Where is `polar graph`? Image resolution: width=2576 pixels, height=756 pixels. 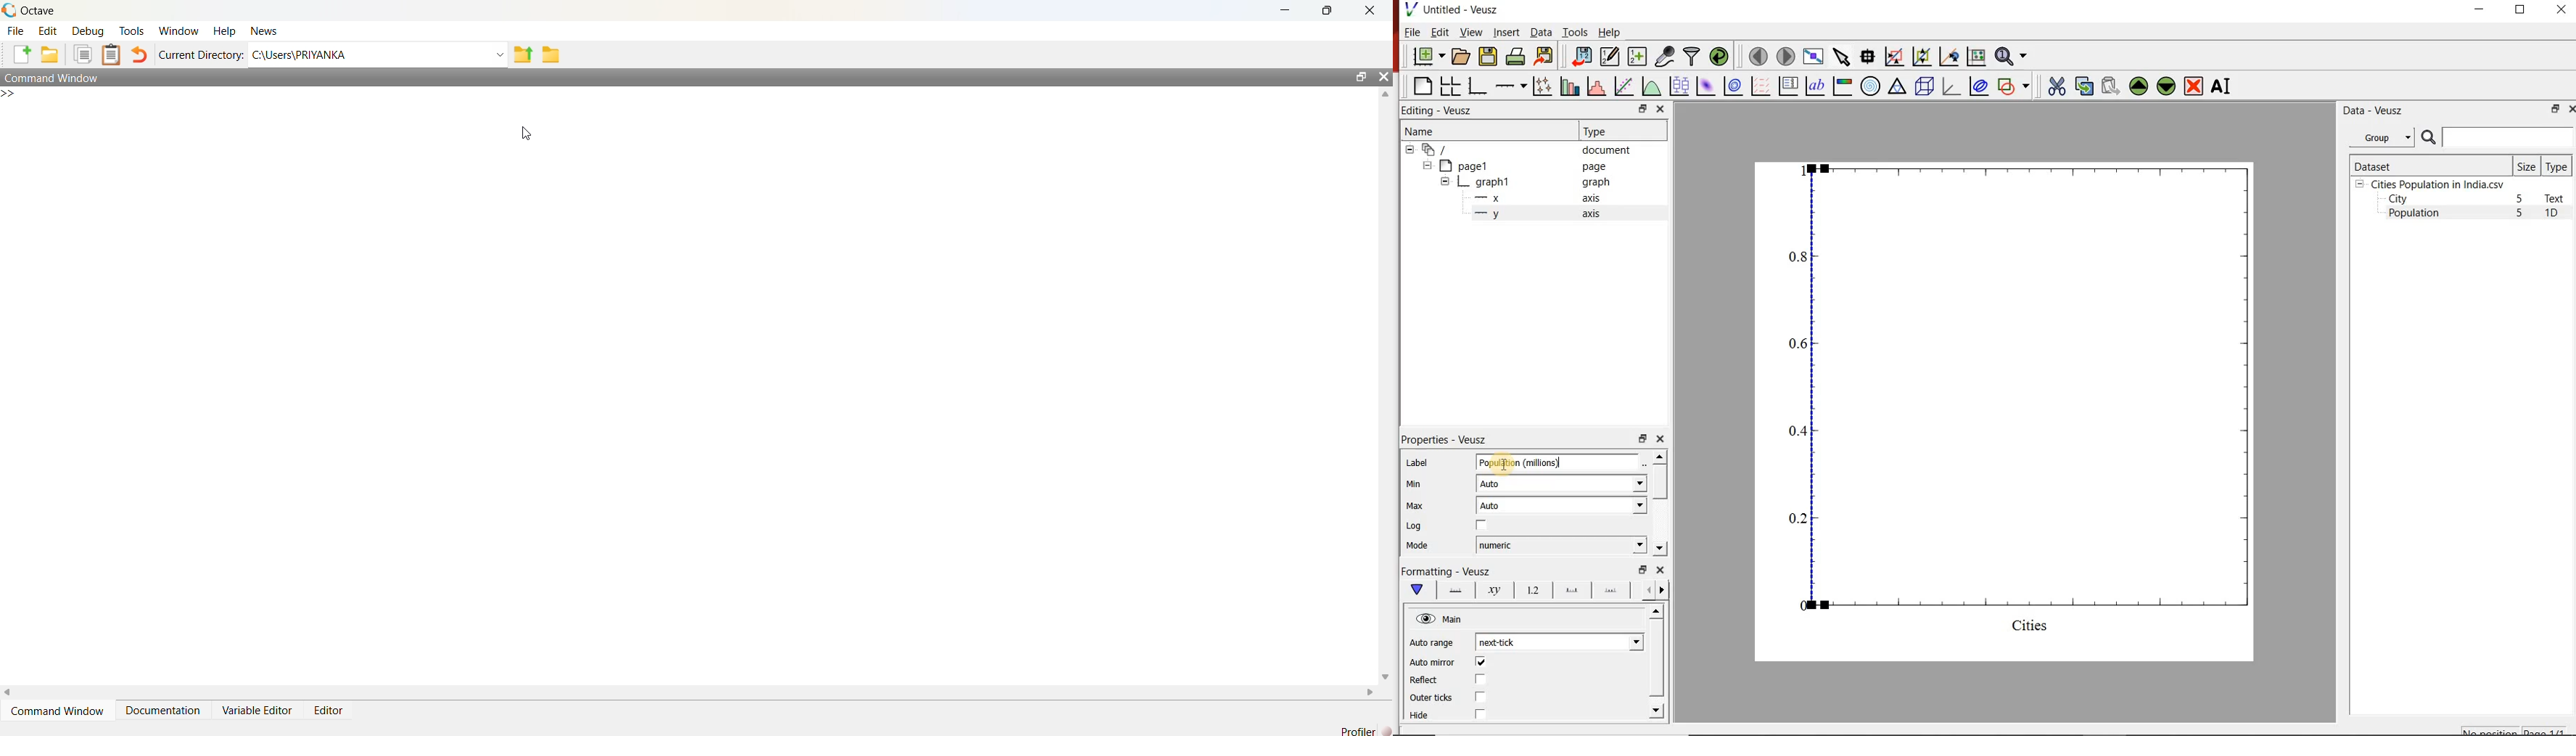 polar graph is located at coordinates (1871, 85).